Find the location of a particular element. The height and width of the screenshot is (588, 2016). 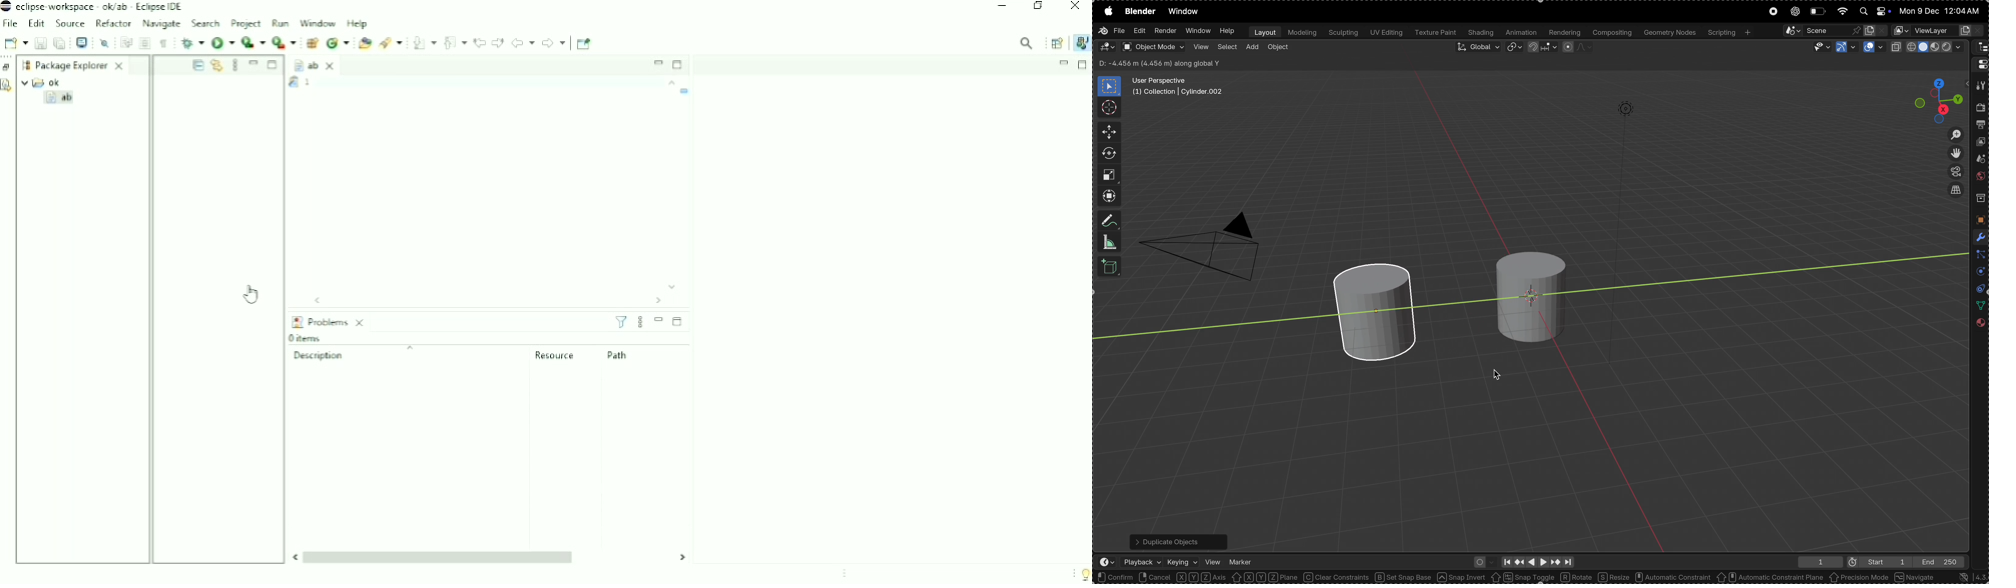

layers is located at coordinates (1979, 272).